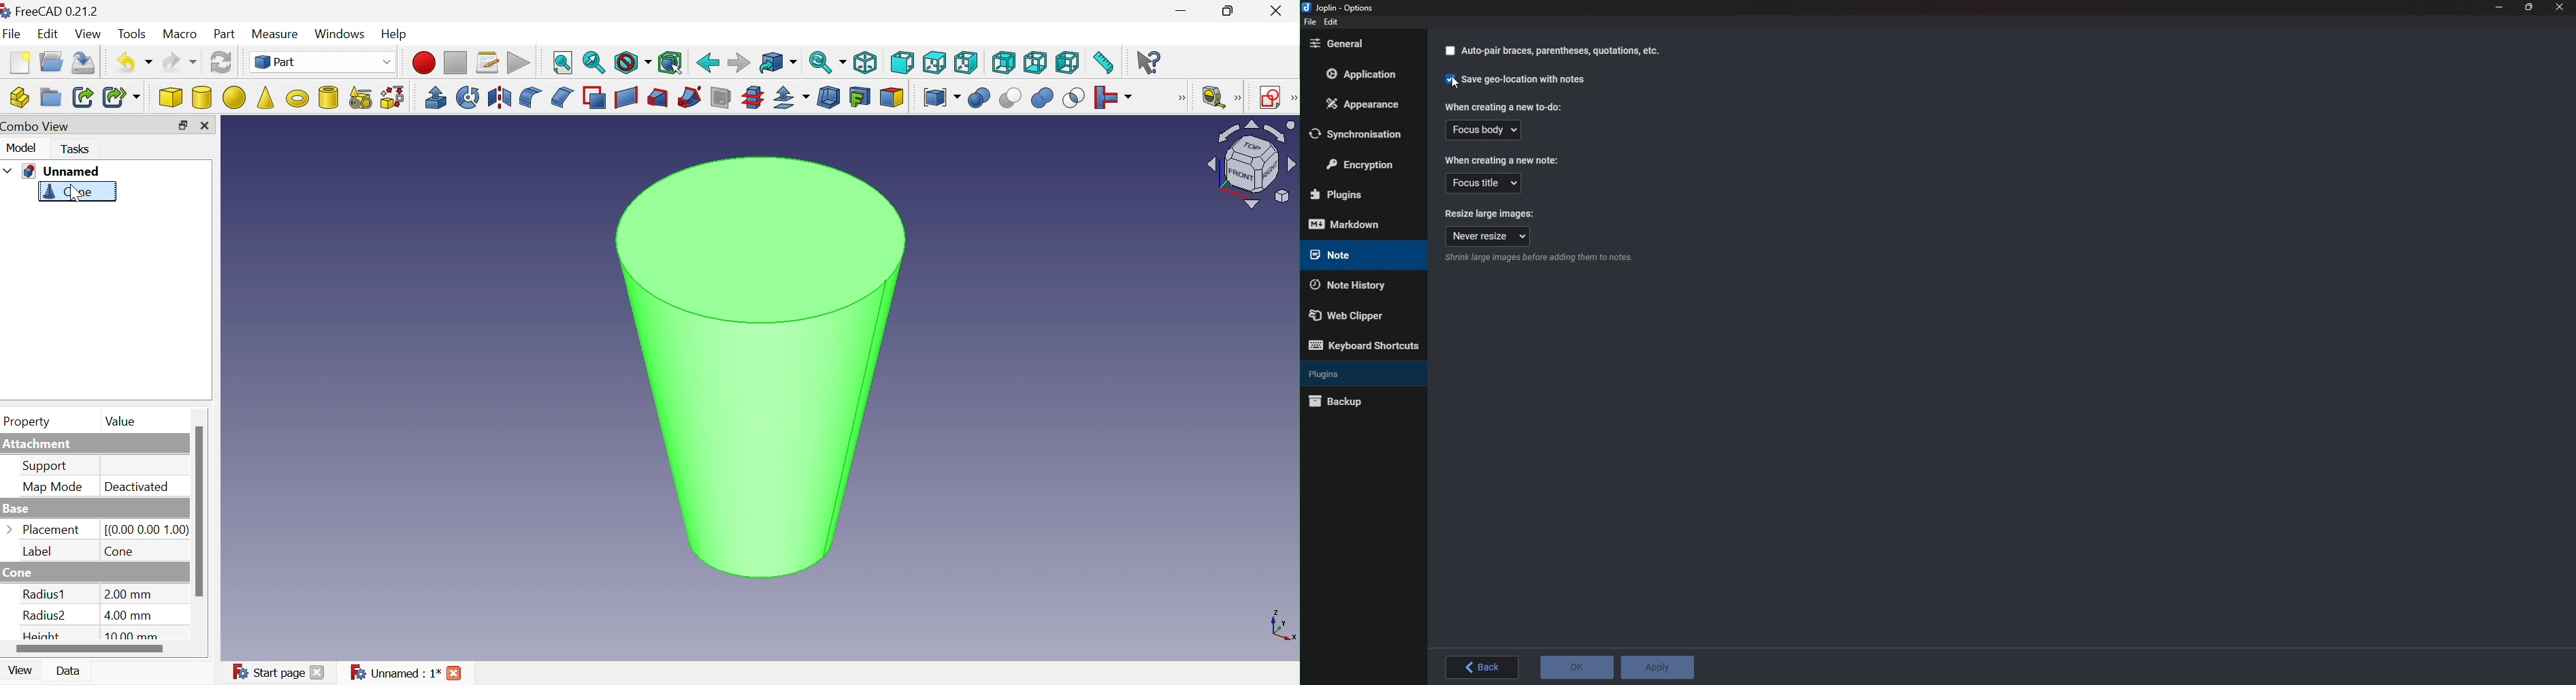 This screenshot has width=2576, height=700. Describe the element at coordinates (936, 63) in the screenshot. I see `Top` at that location.